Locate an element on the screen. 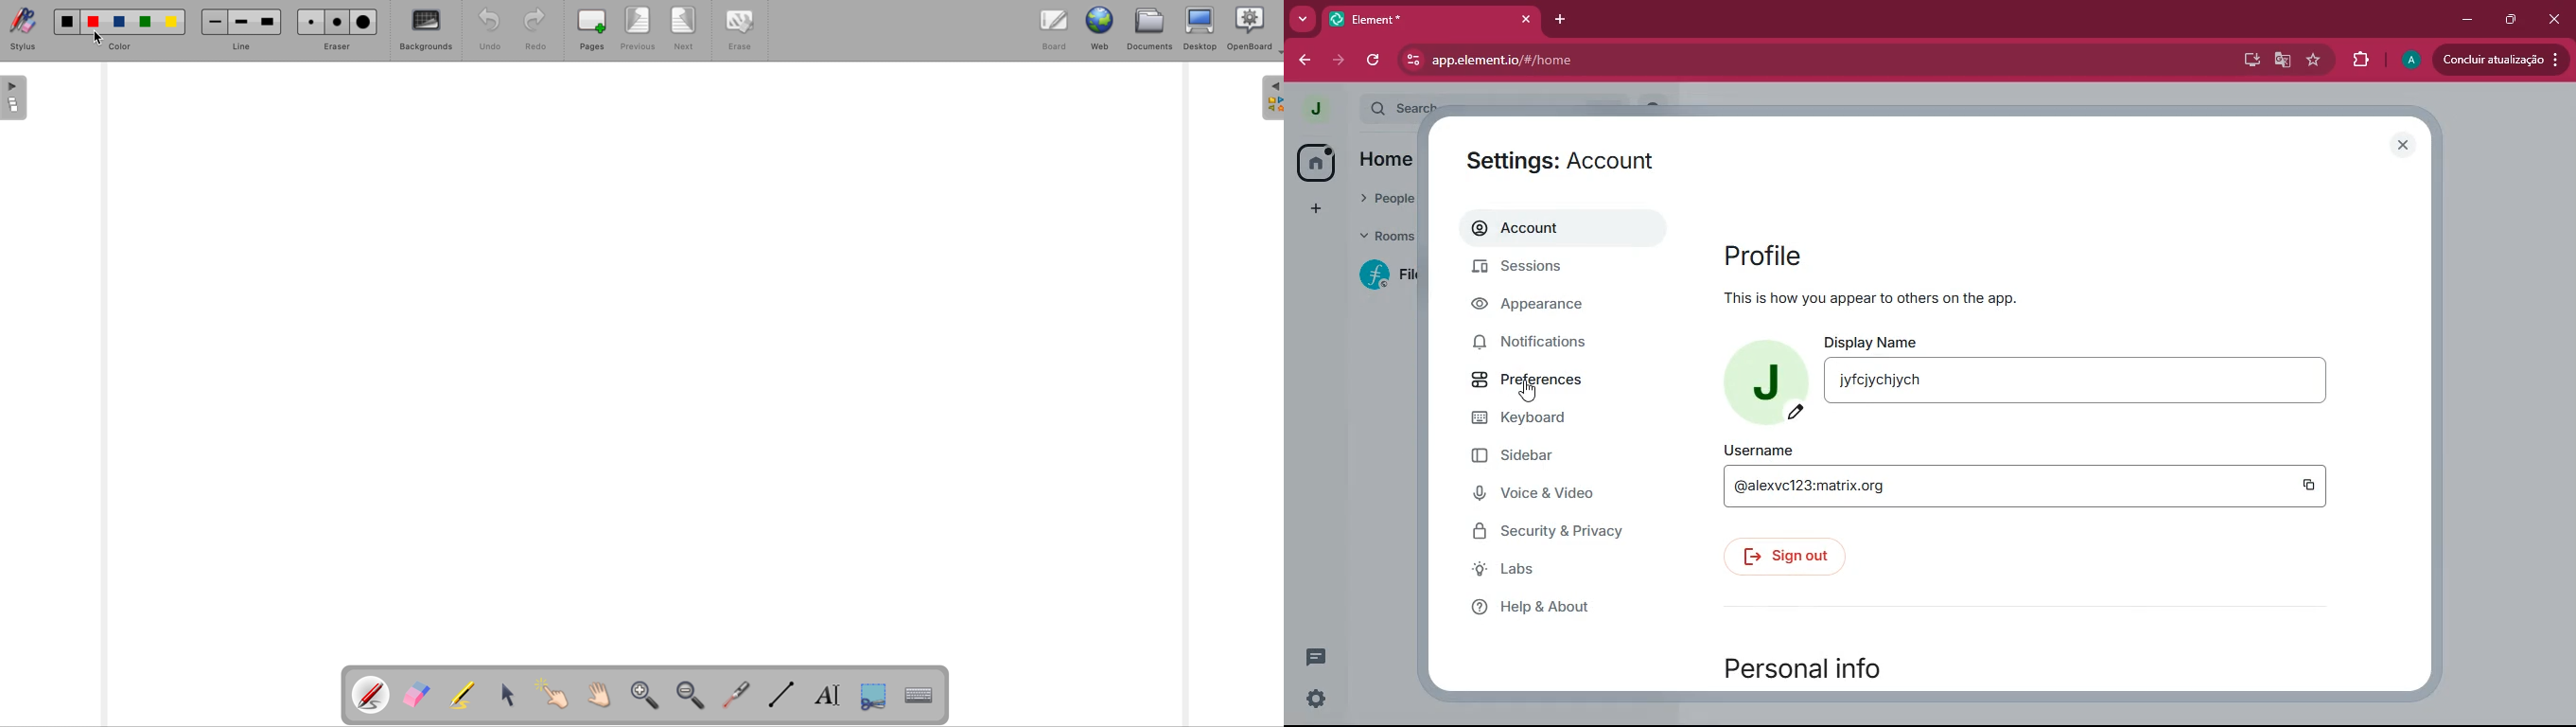 The height and width of the screenshot is (728, 2576). keyboard is located at coordinates (1542, 420).